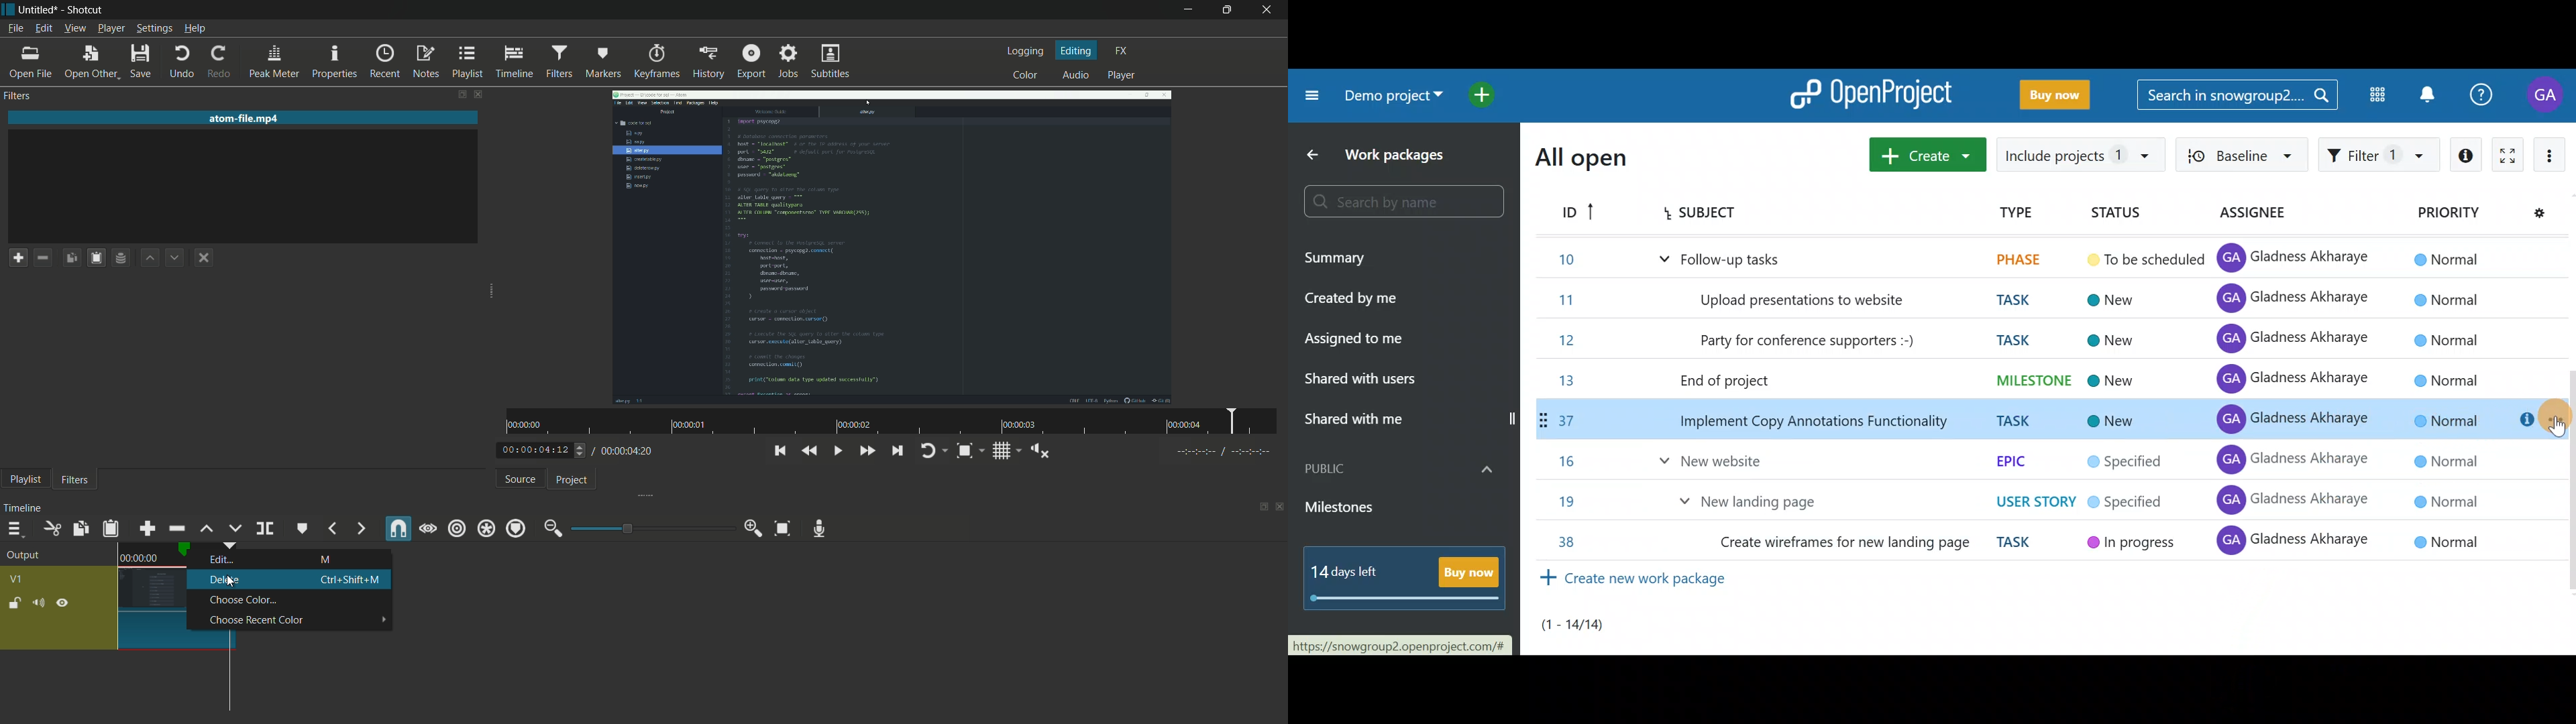 The image size is (2576, 728). What do you see at coordinates (837, 452) in the screenshot?
I see `toggle play or pause` at bounding box center [837, 452].